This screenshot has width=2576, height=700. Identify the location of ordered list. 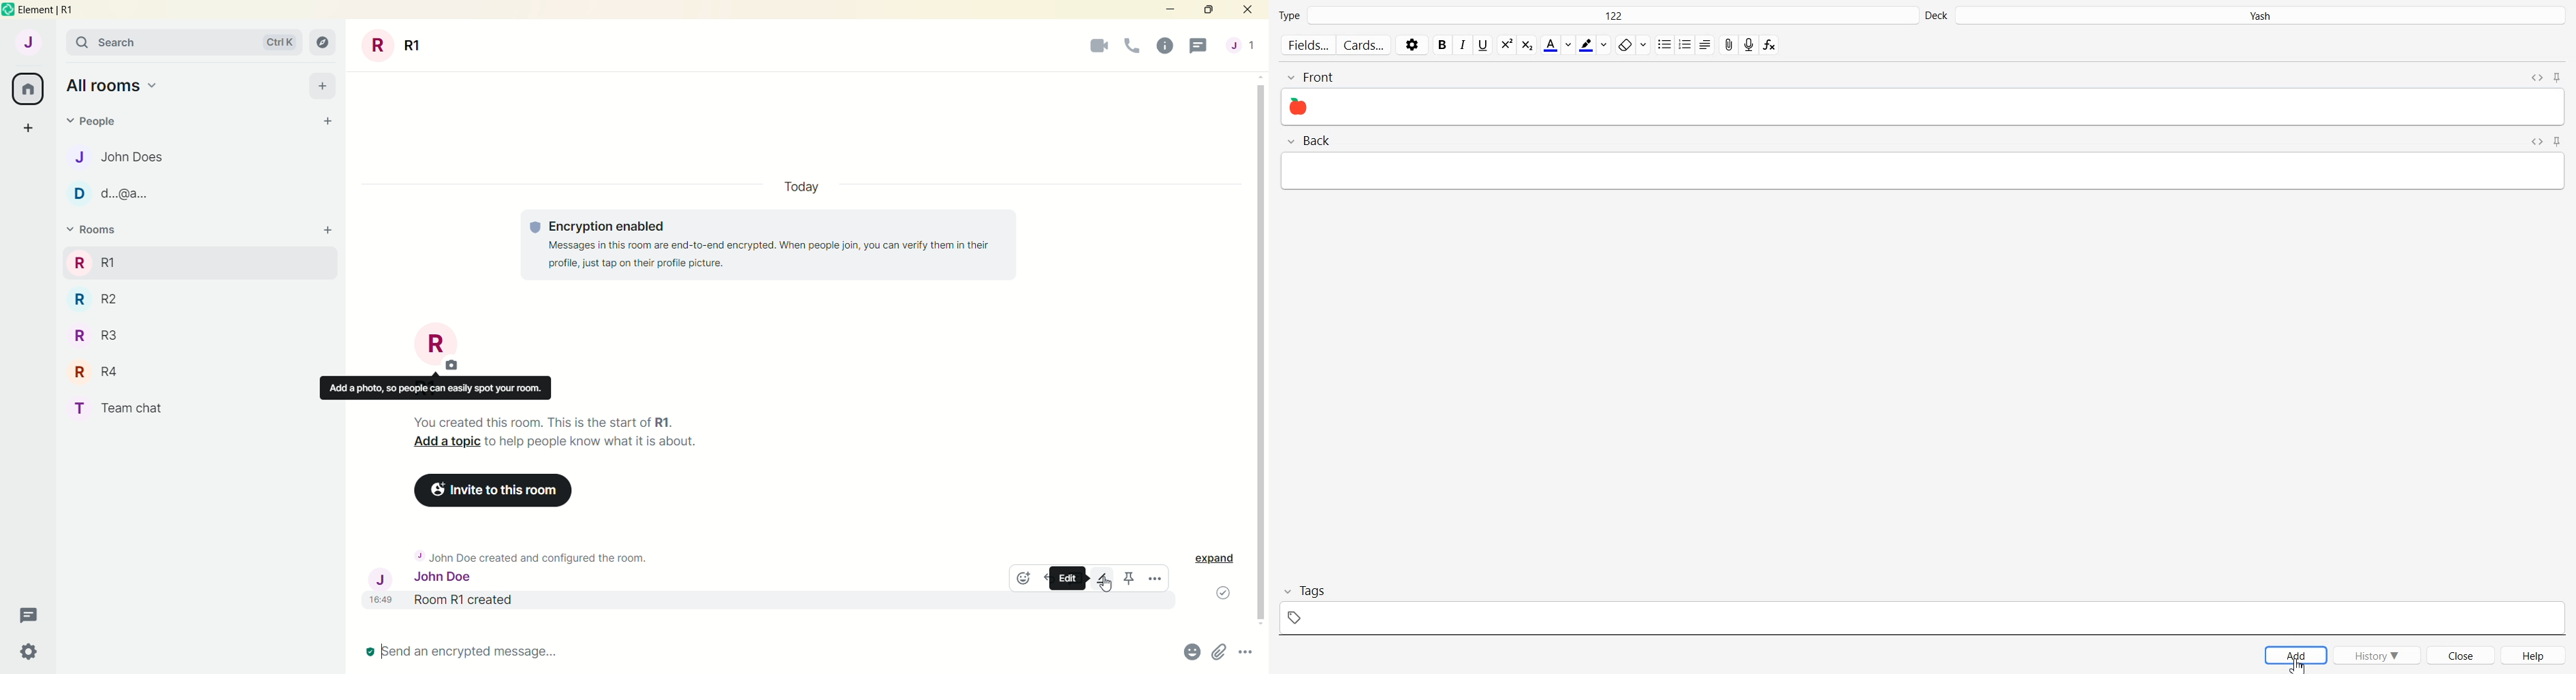
(1685, 44).